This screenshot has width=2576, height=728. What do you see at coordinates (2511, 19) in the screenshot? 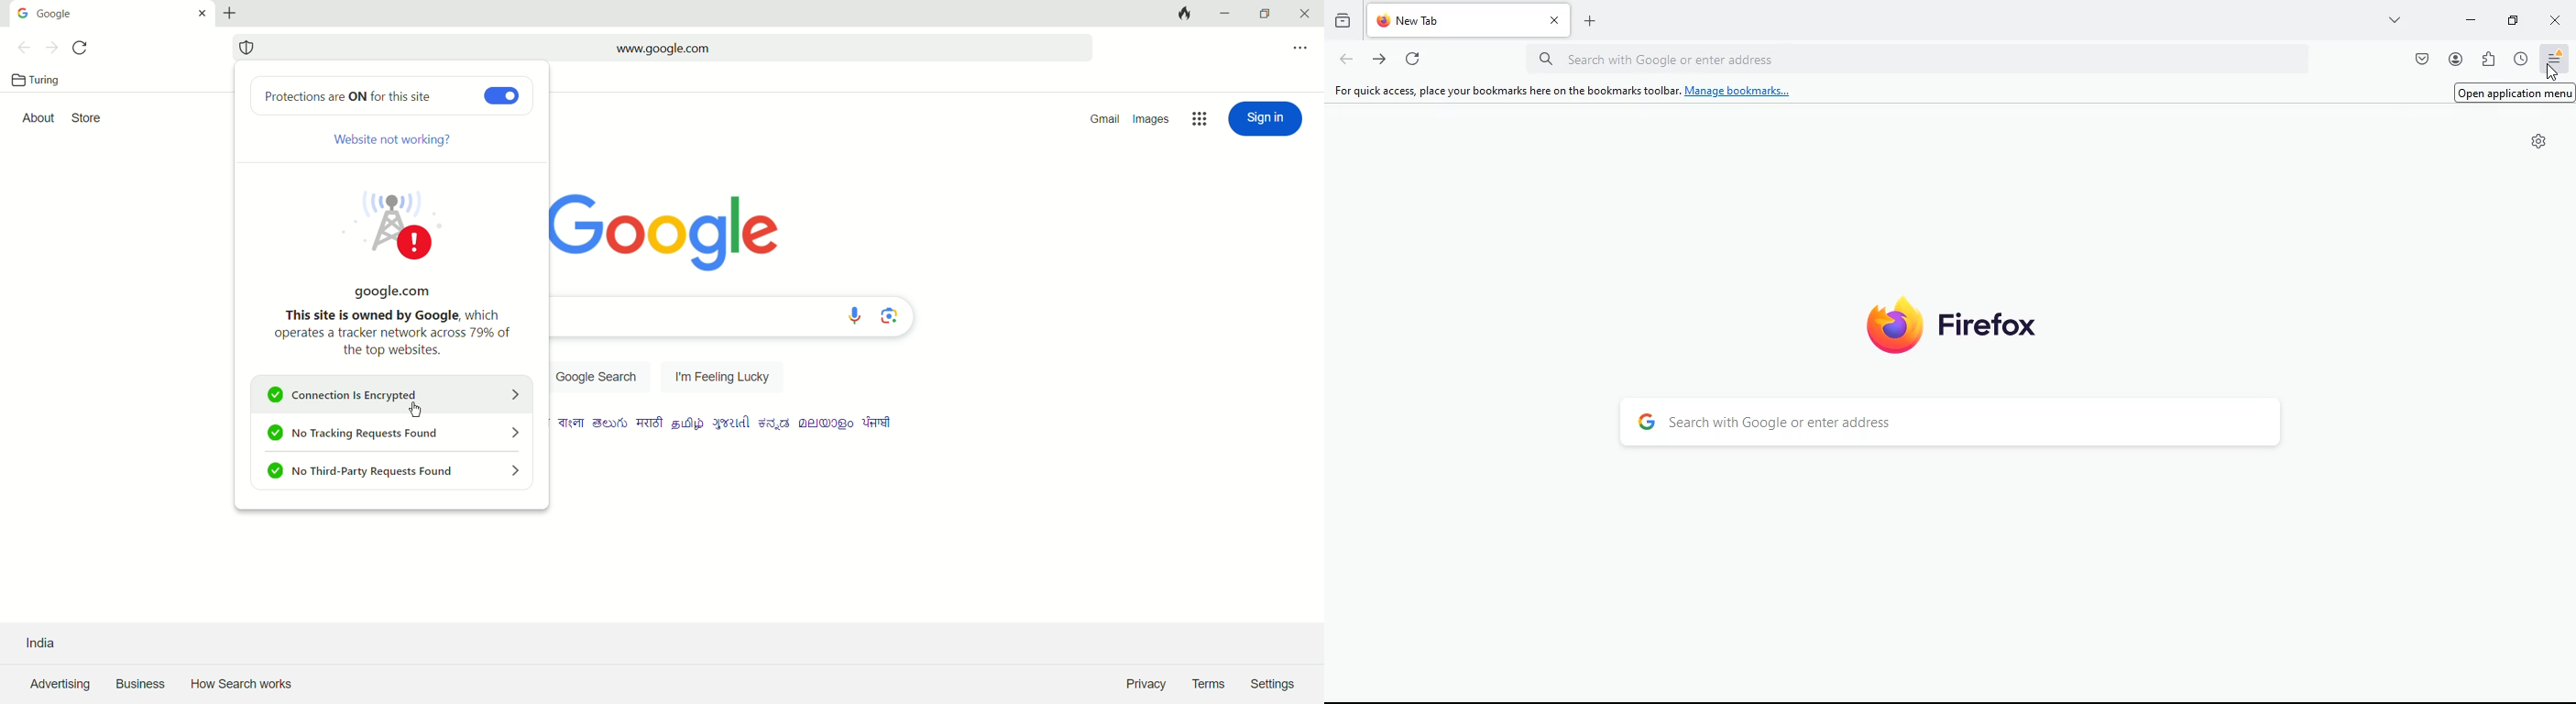
I see `minimize` at bounding box center [2511, 19].